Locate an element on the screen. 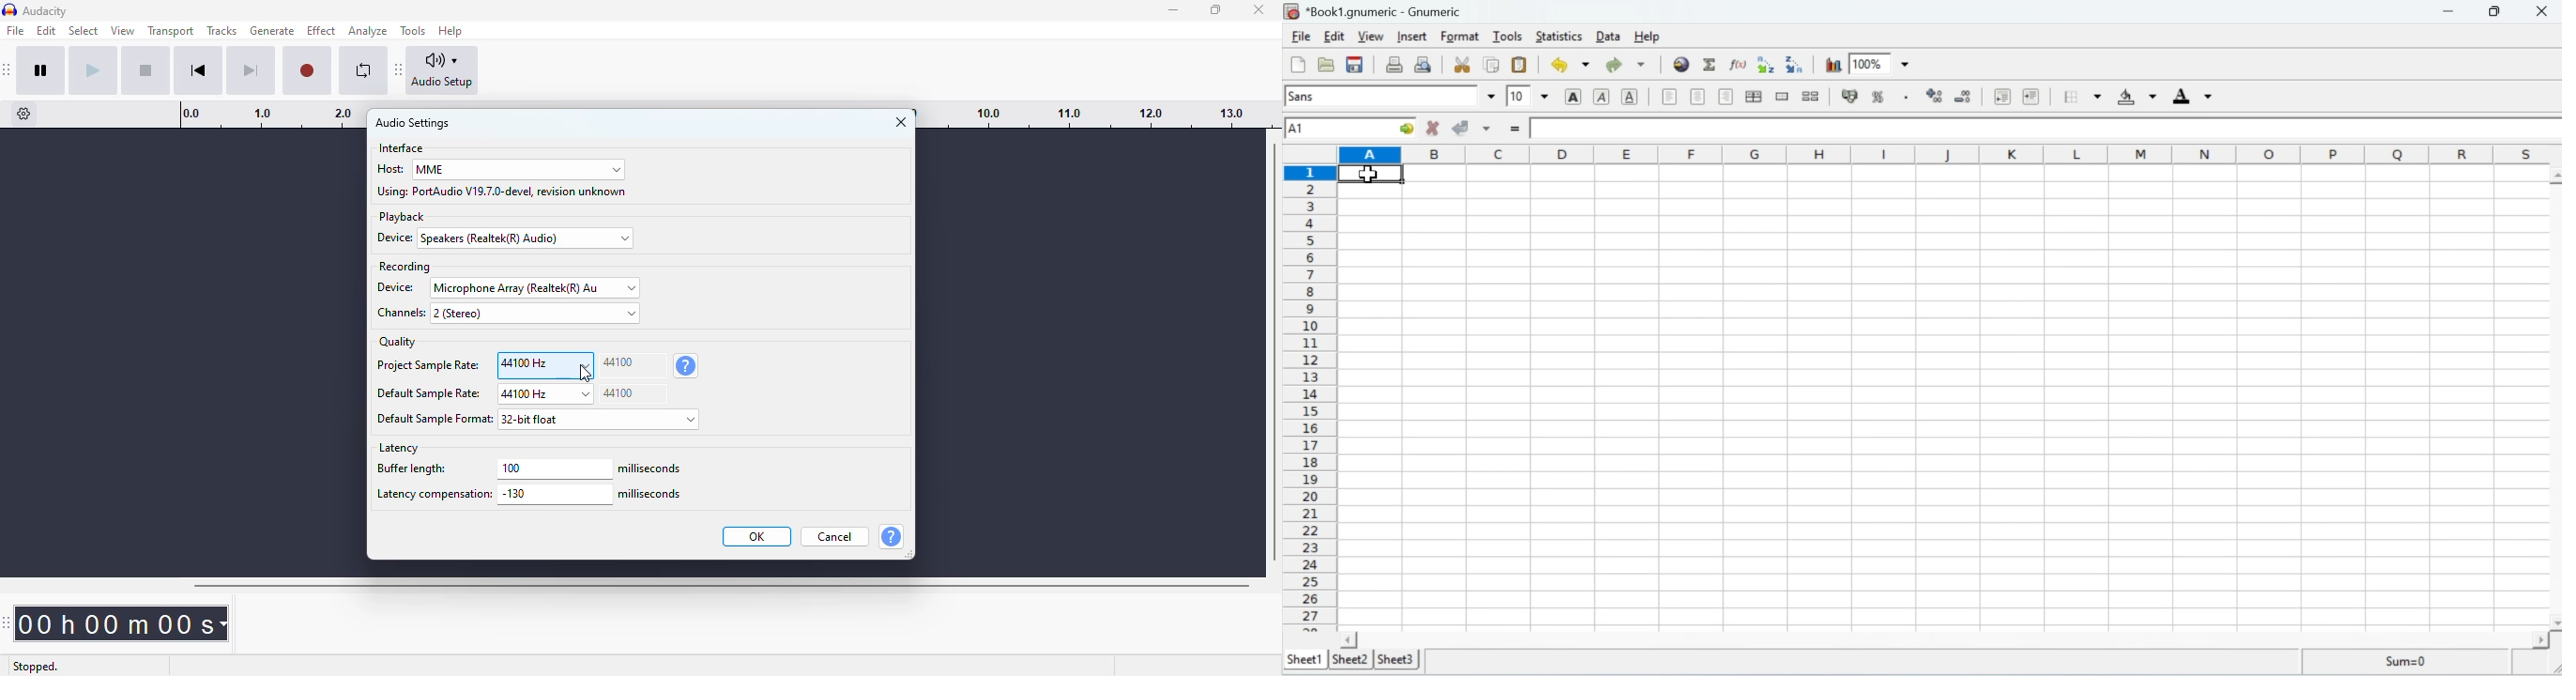 This screenshot has width=2576, height=700. OK is located at coordinates (759, 536).